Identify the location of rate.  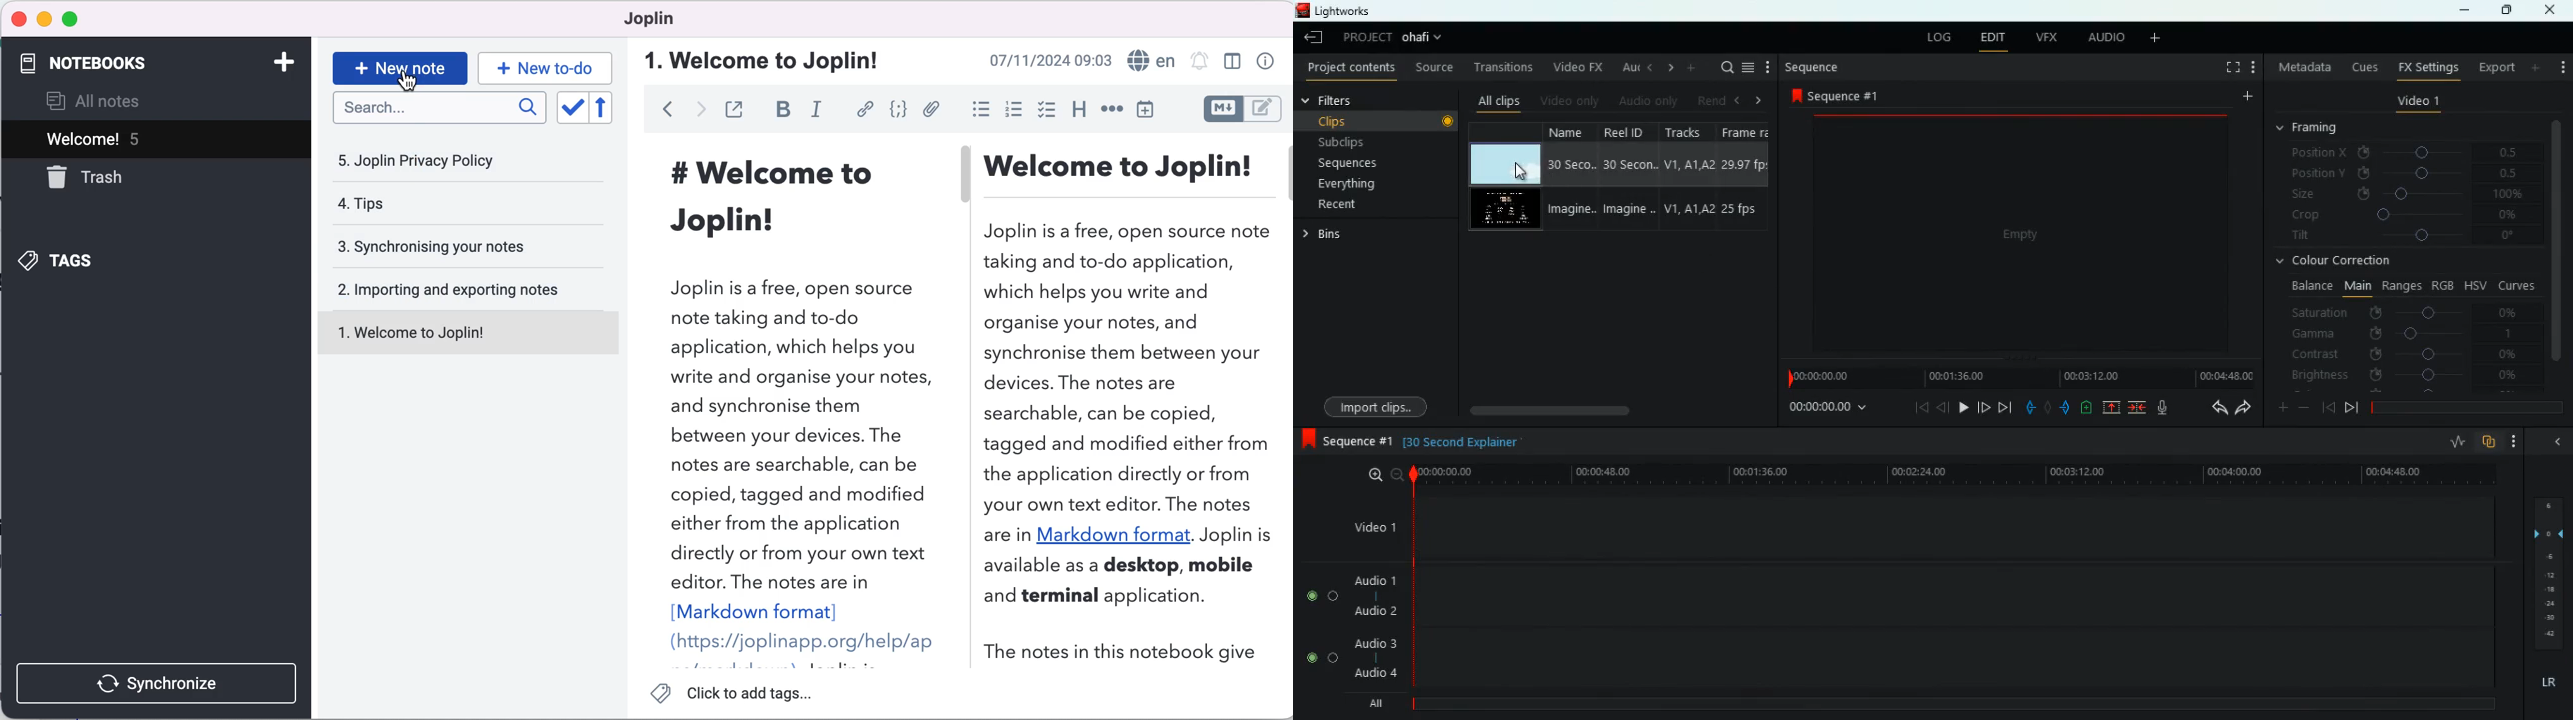
(2454, 444).